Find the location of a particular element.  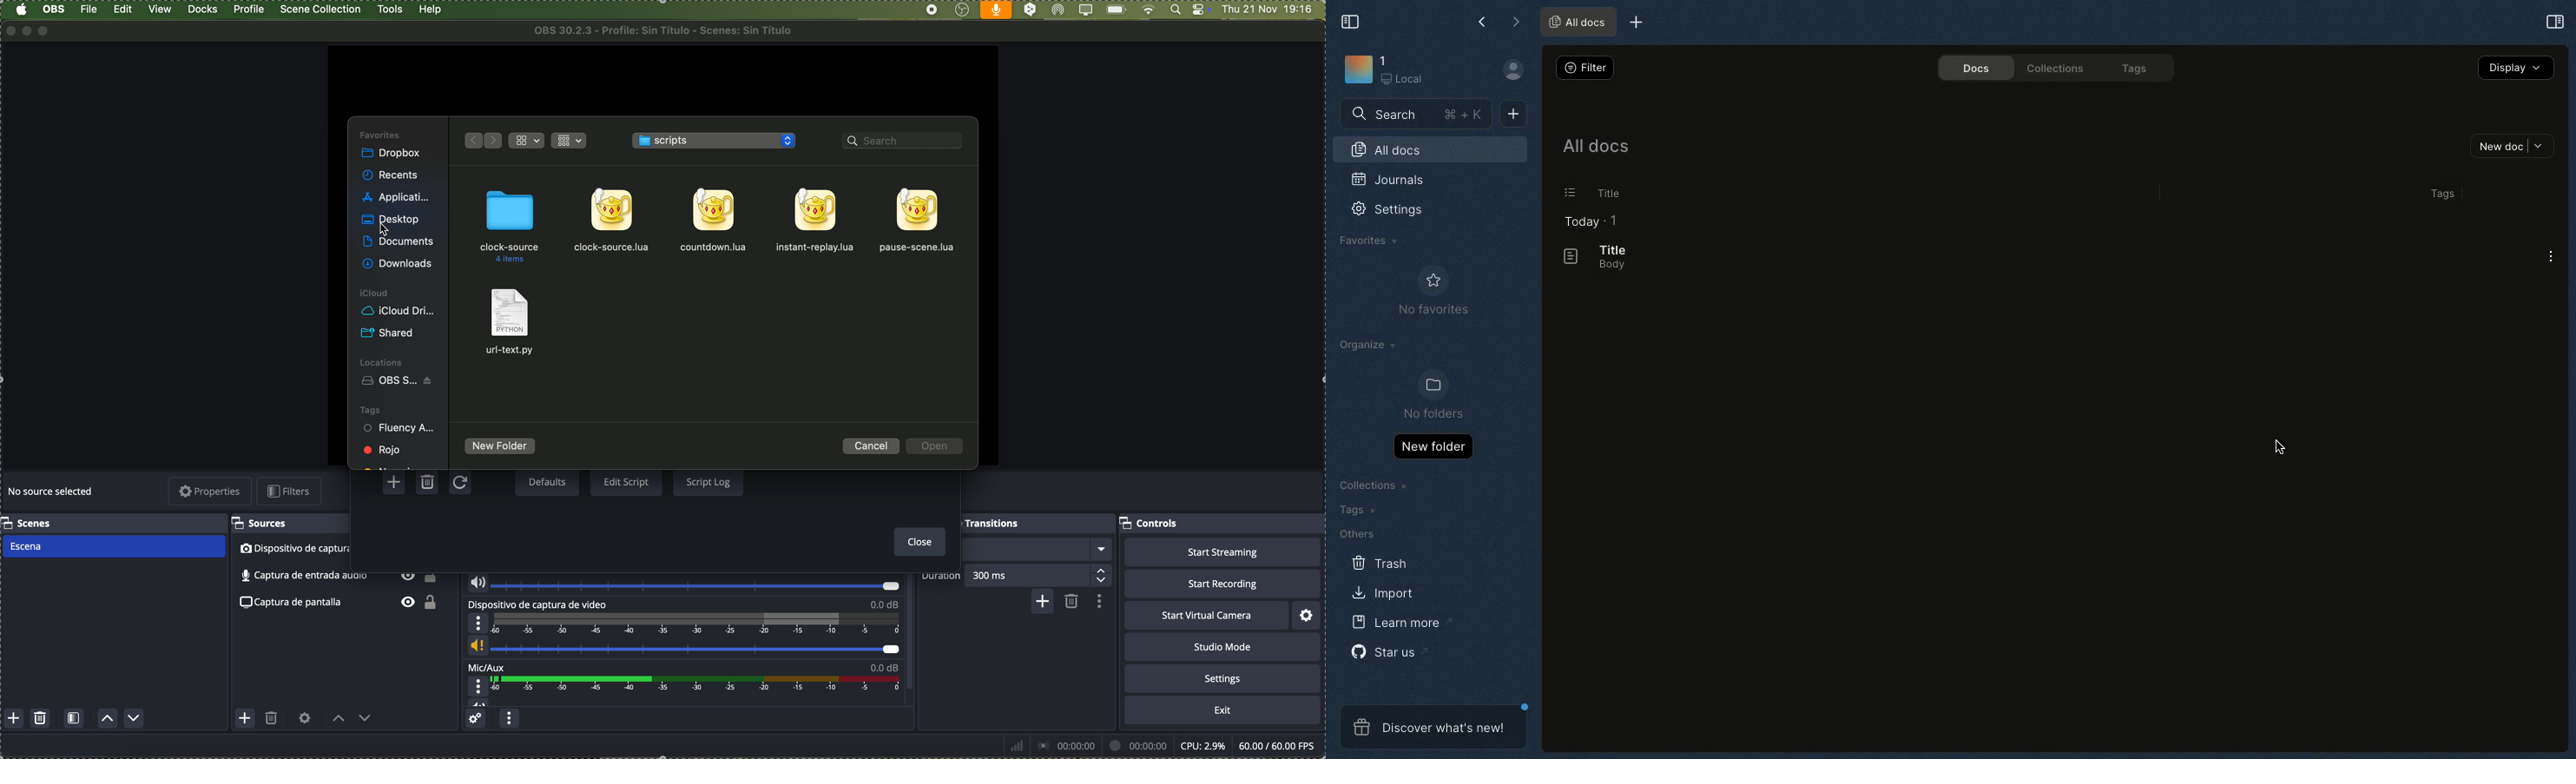

controls is located at coordinates (1152, 524).